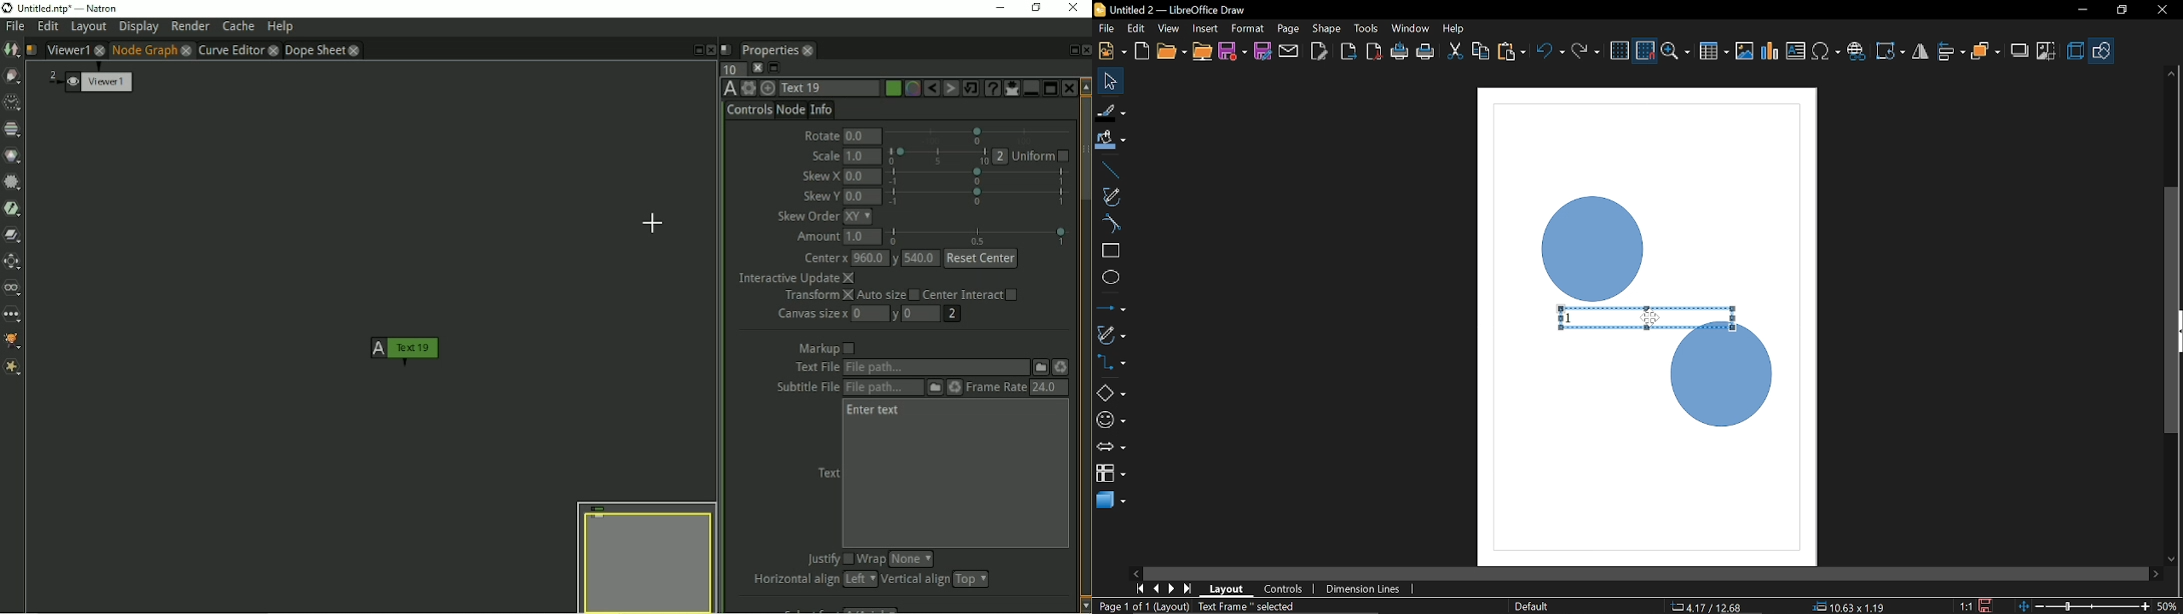  Describe the element at coordinates (1263, 51) in the screenshot. I see `Save as` at that location.